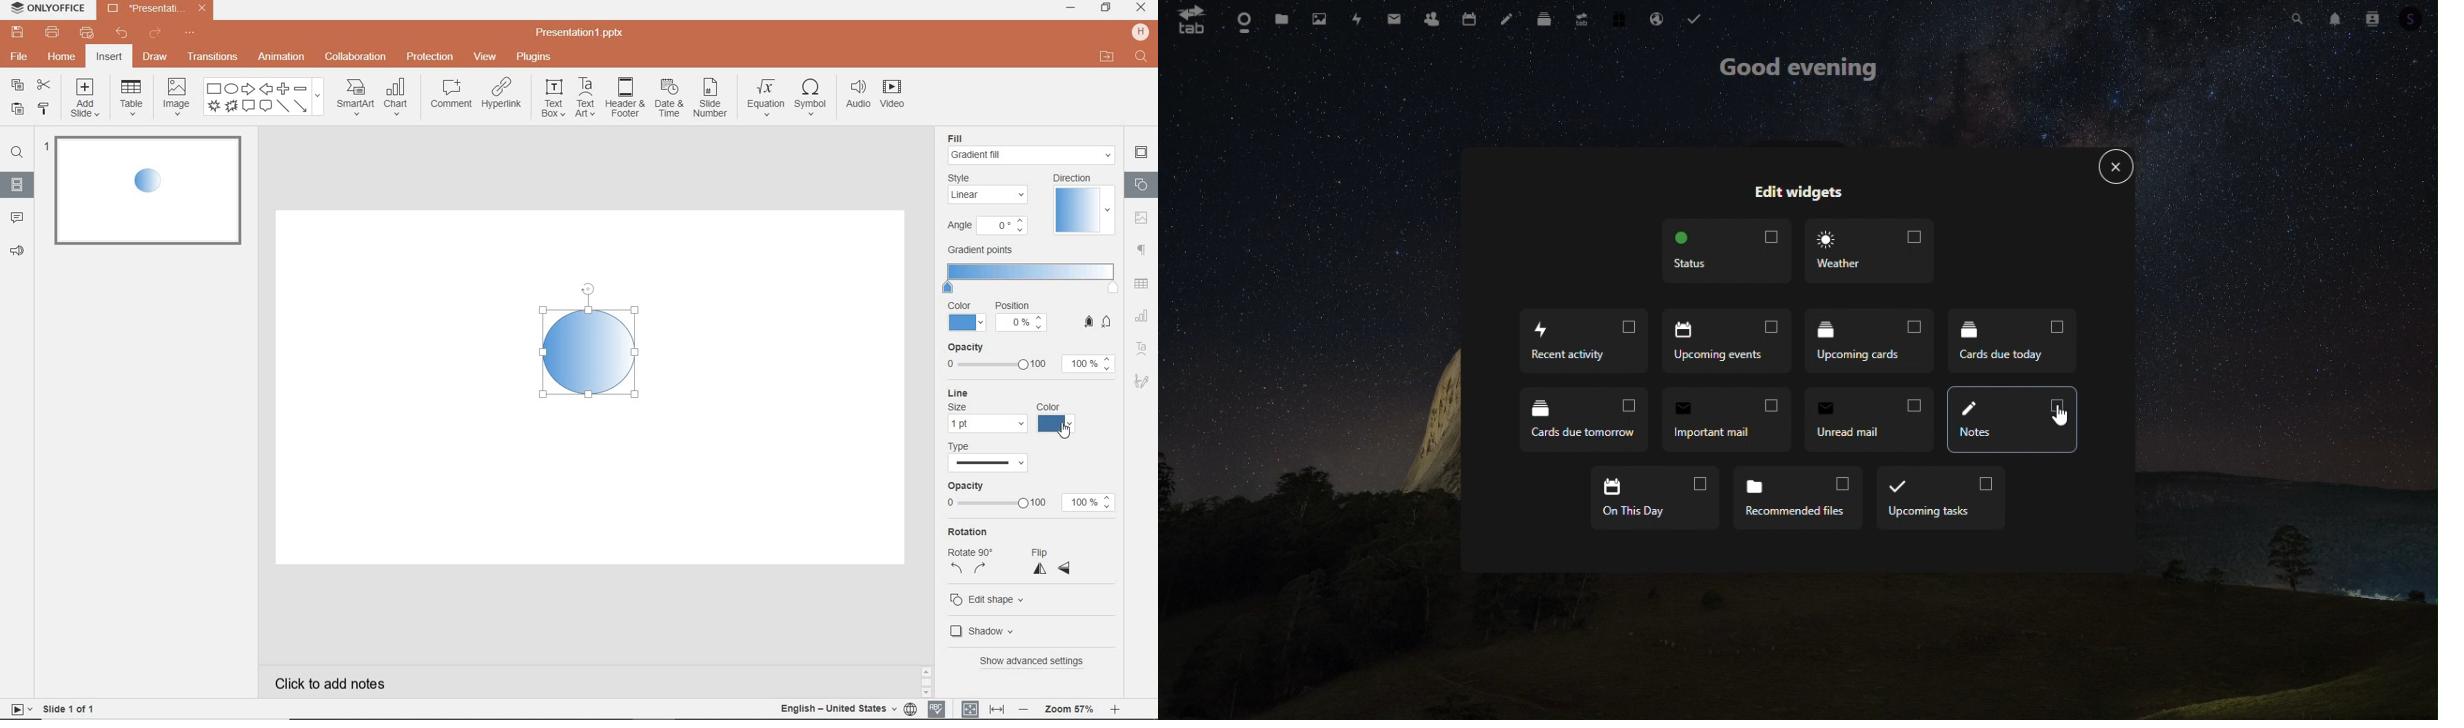 The image size is (2464, 728). Describe the element at coordinates (19, 86) in the screenshot. I see `copy` at that location.